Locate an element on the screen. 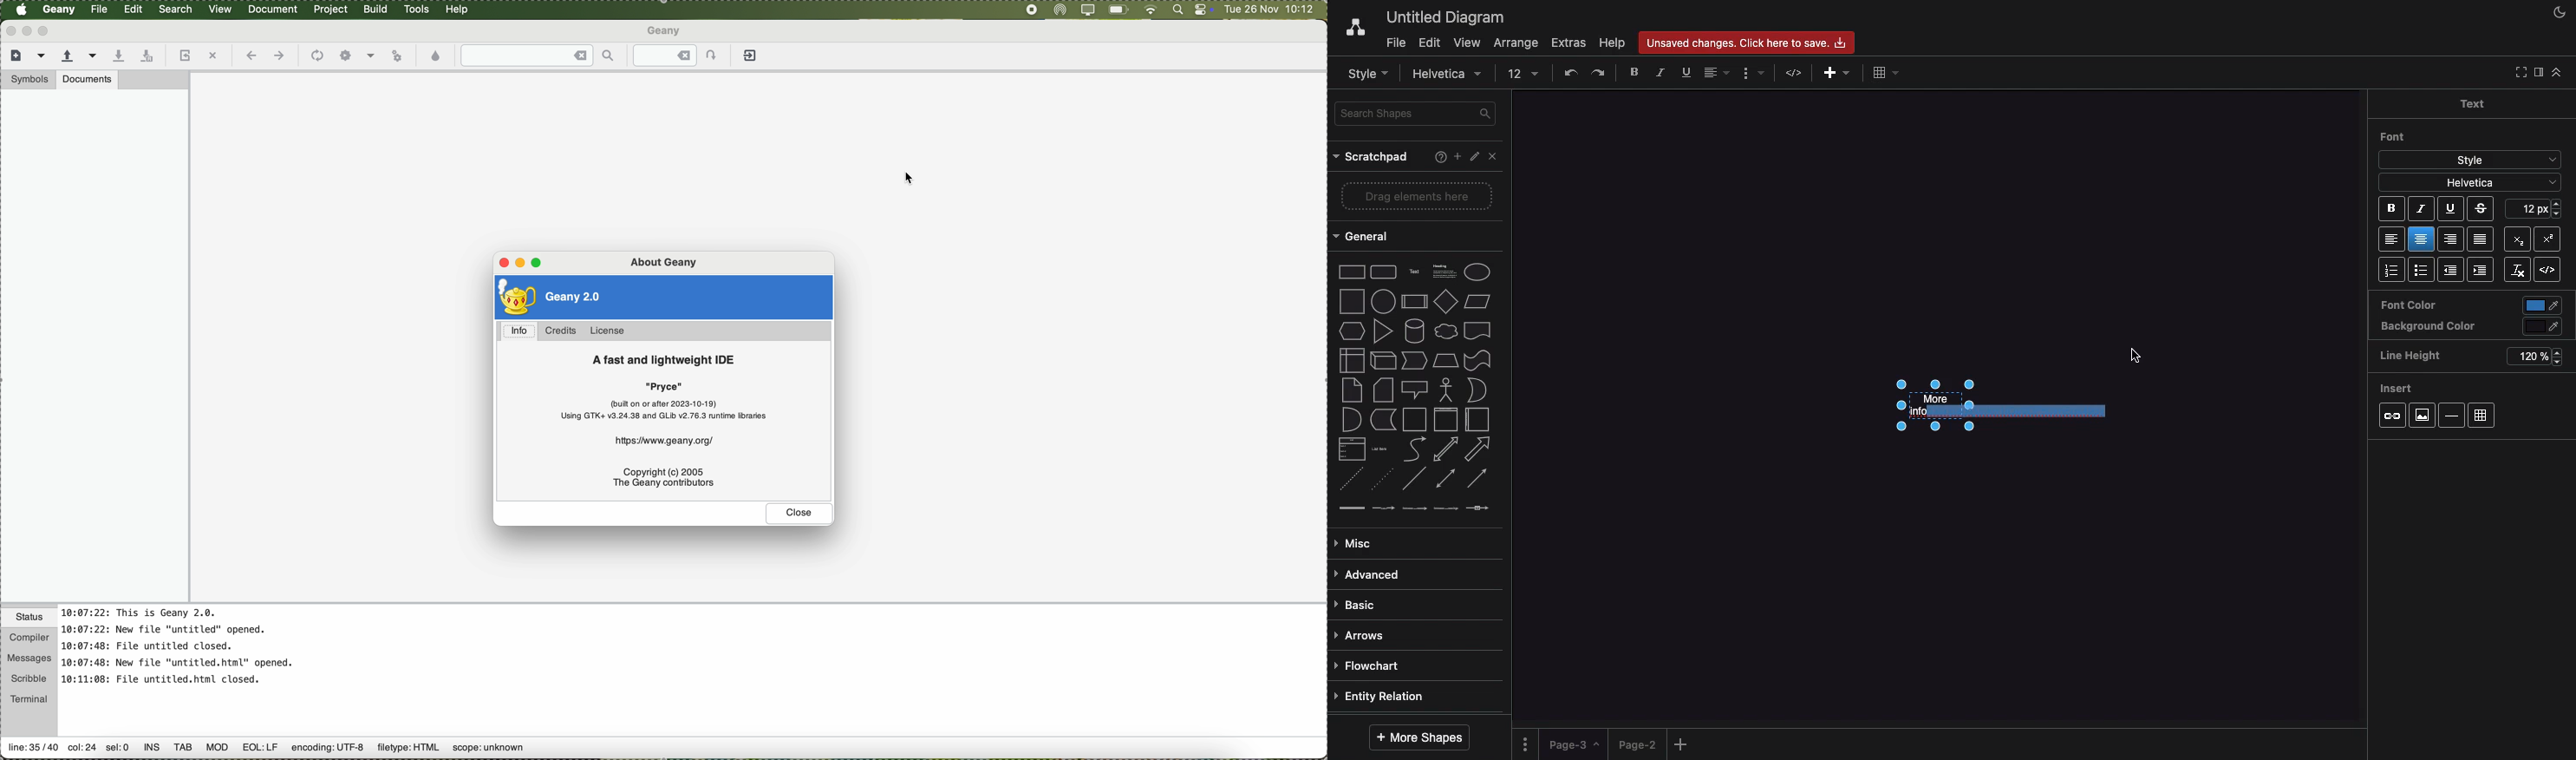 This screenshot has width=2576, height=784. list item is located at coordinates (1380, 449).